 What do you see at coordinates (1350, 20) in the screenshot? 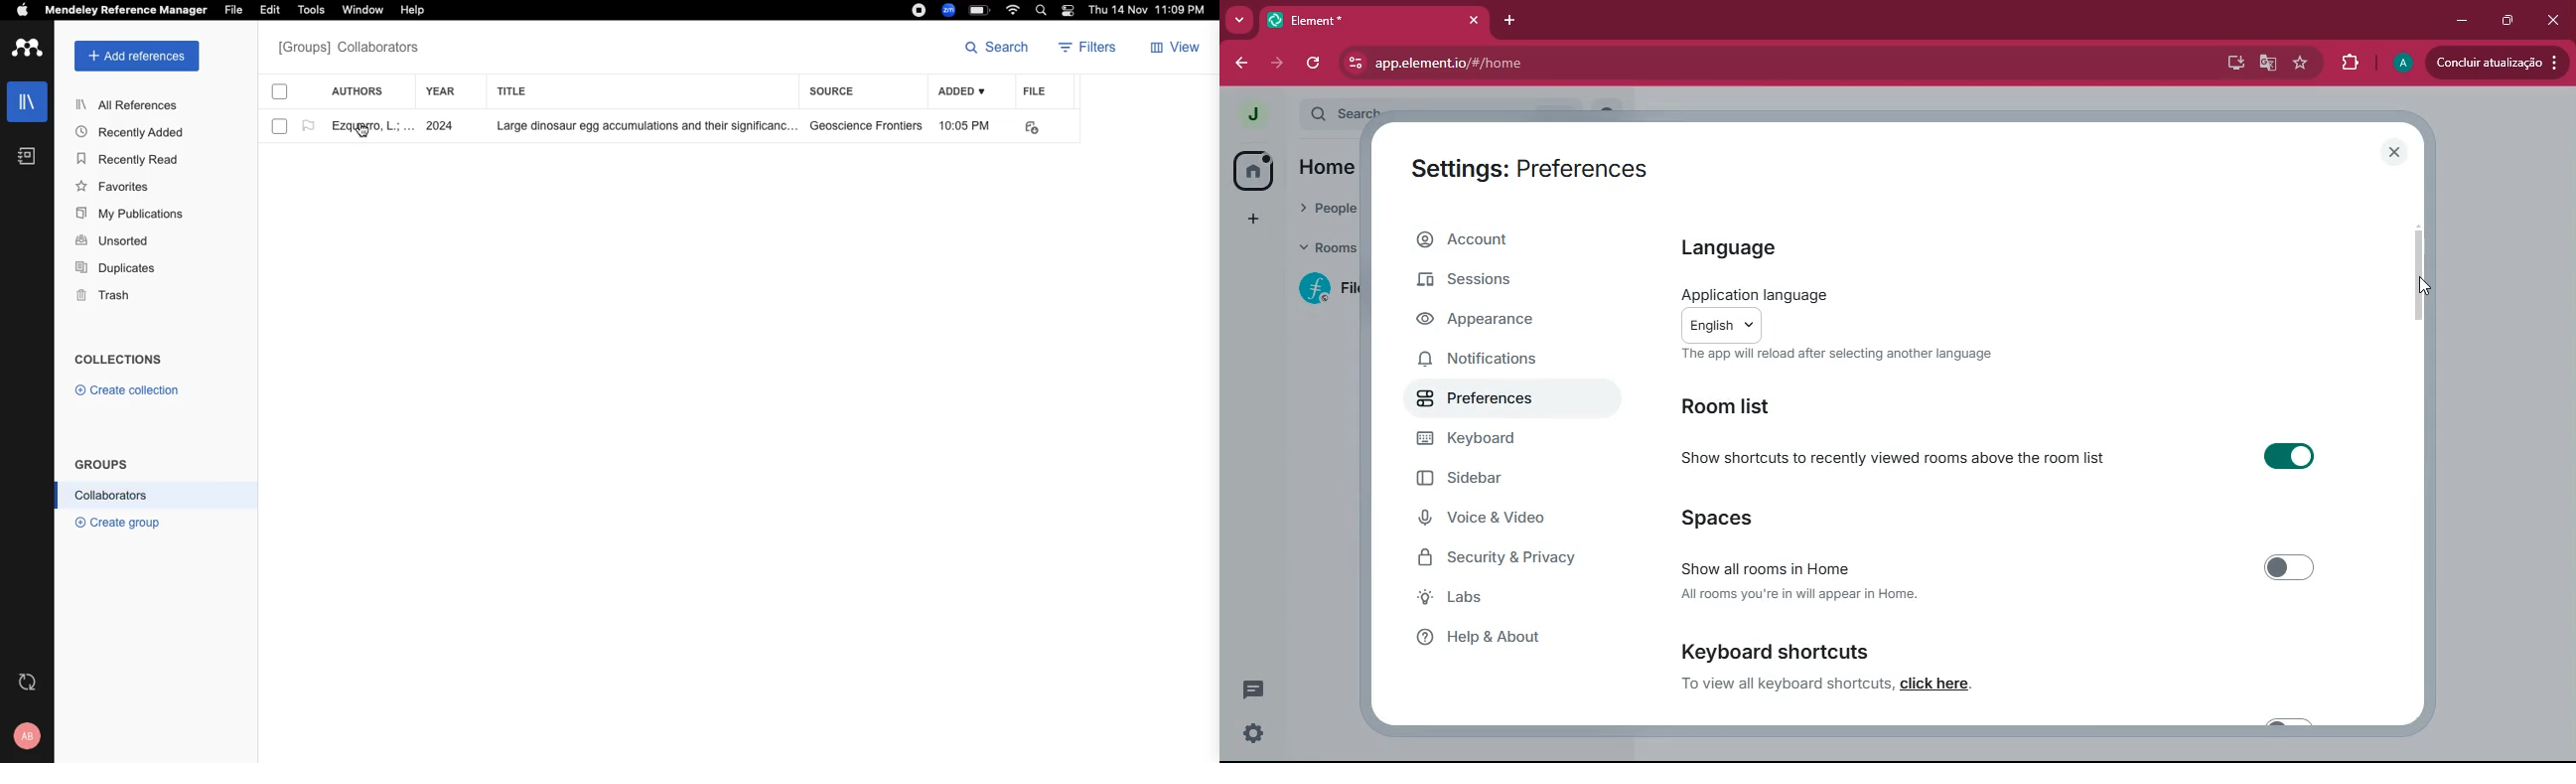
I see `element*` at bounding box center [1350, 20].